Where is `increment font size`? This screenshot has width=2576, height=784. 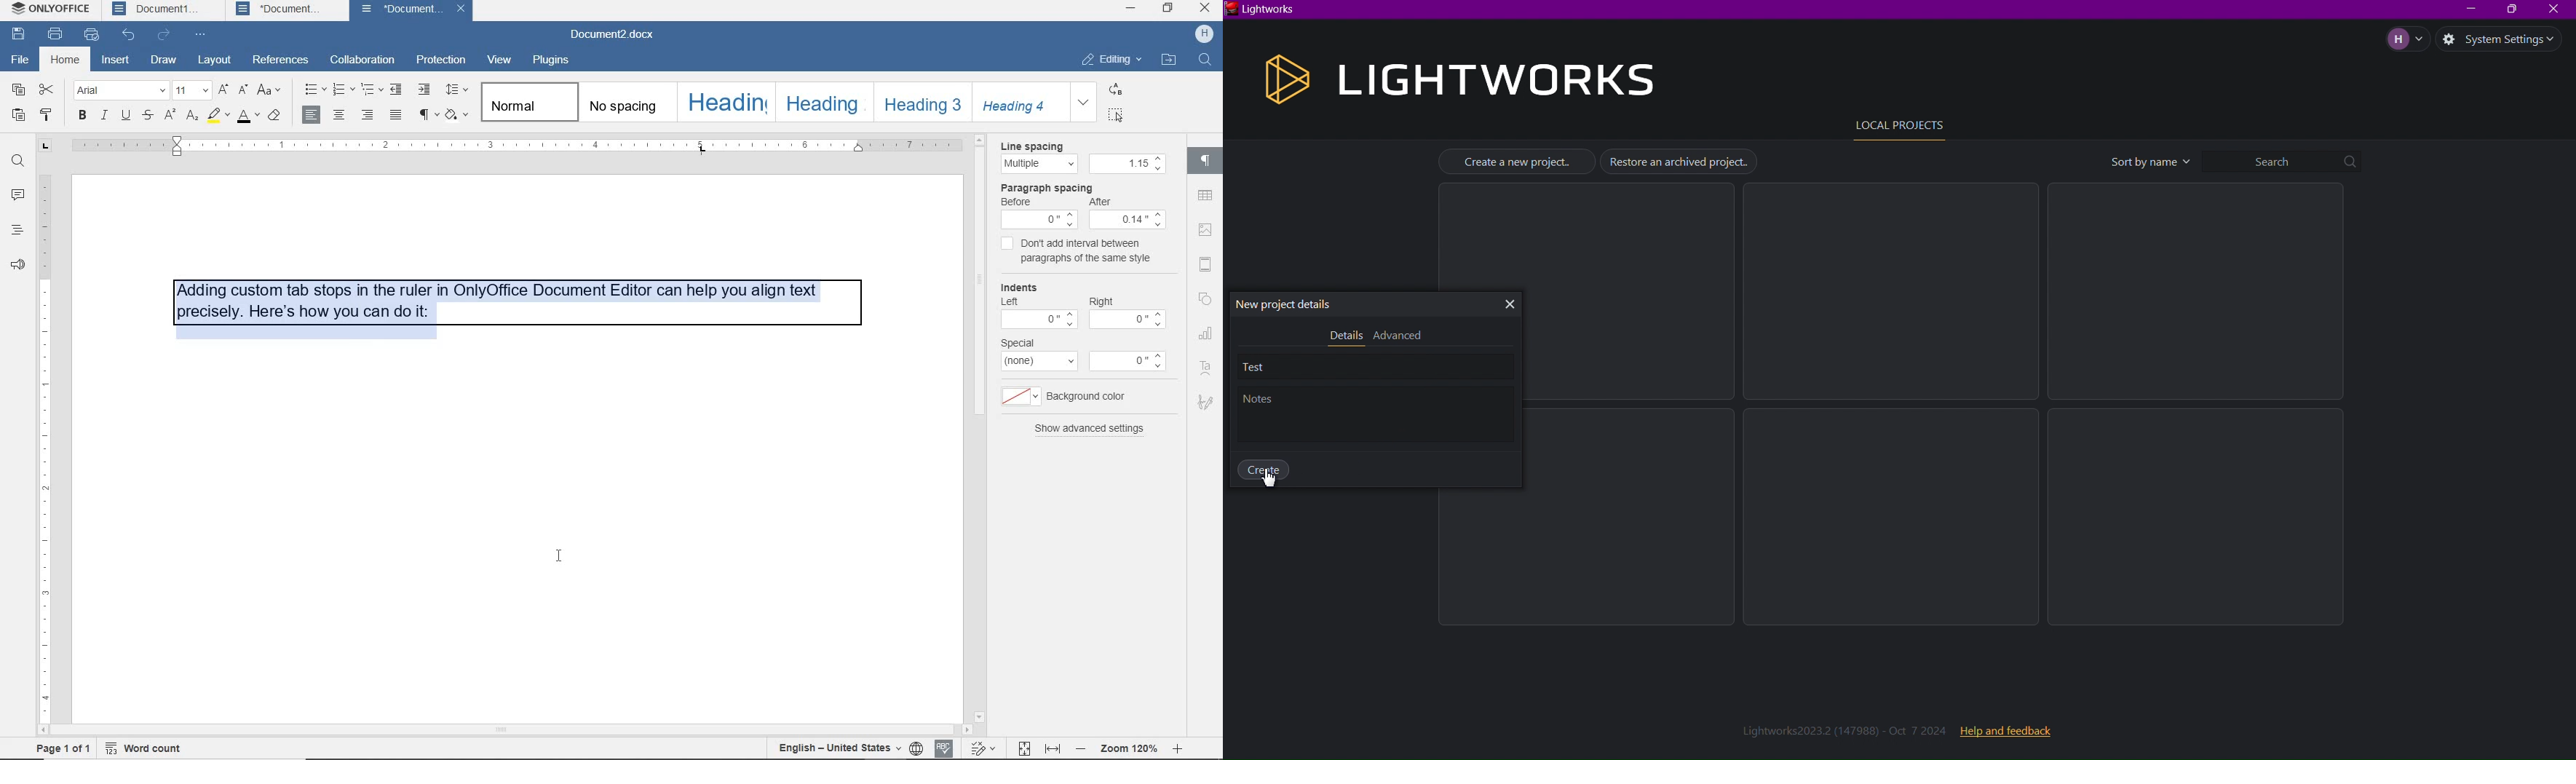
increment font size is located at coordinates (223, 91).